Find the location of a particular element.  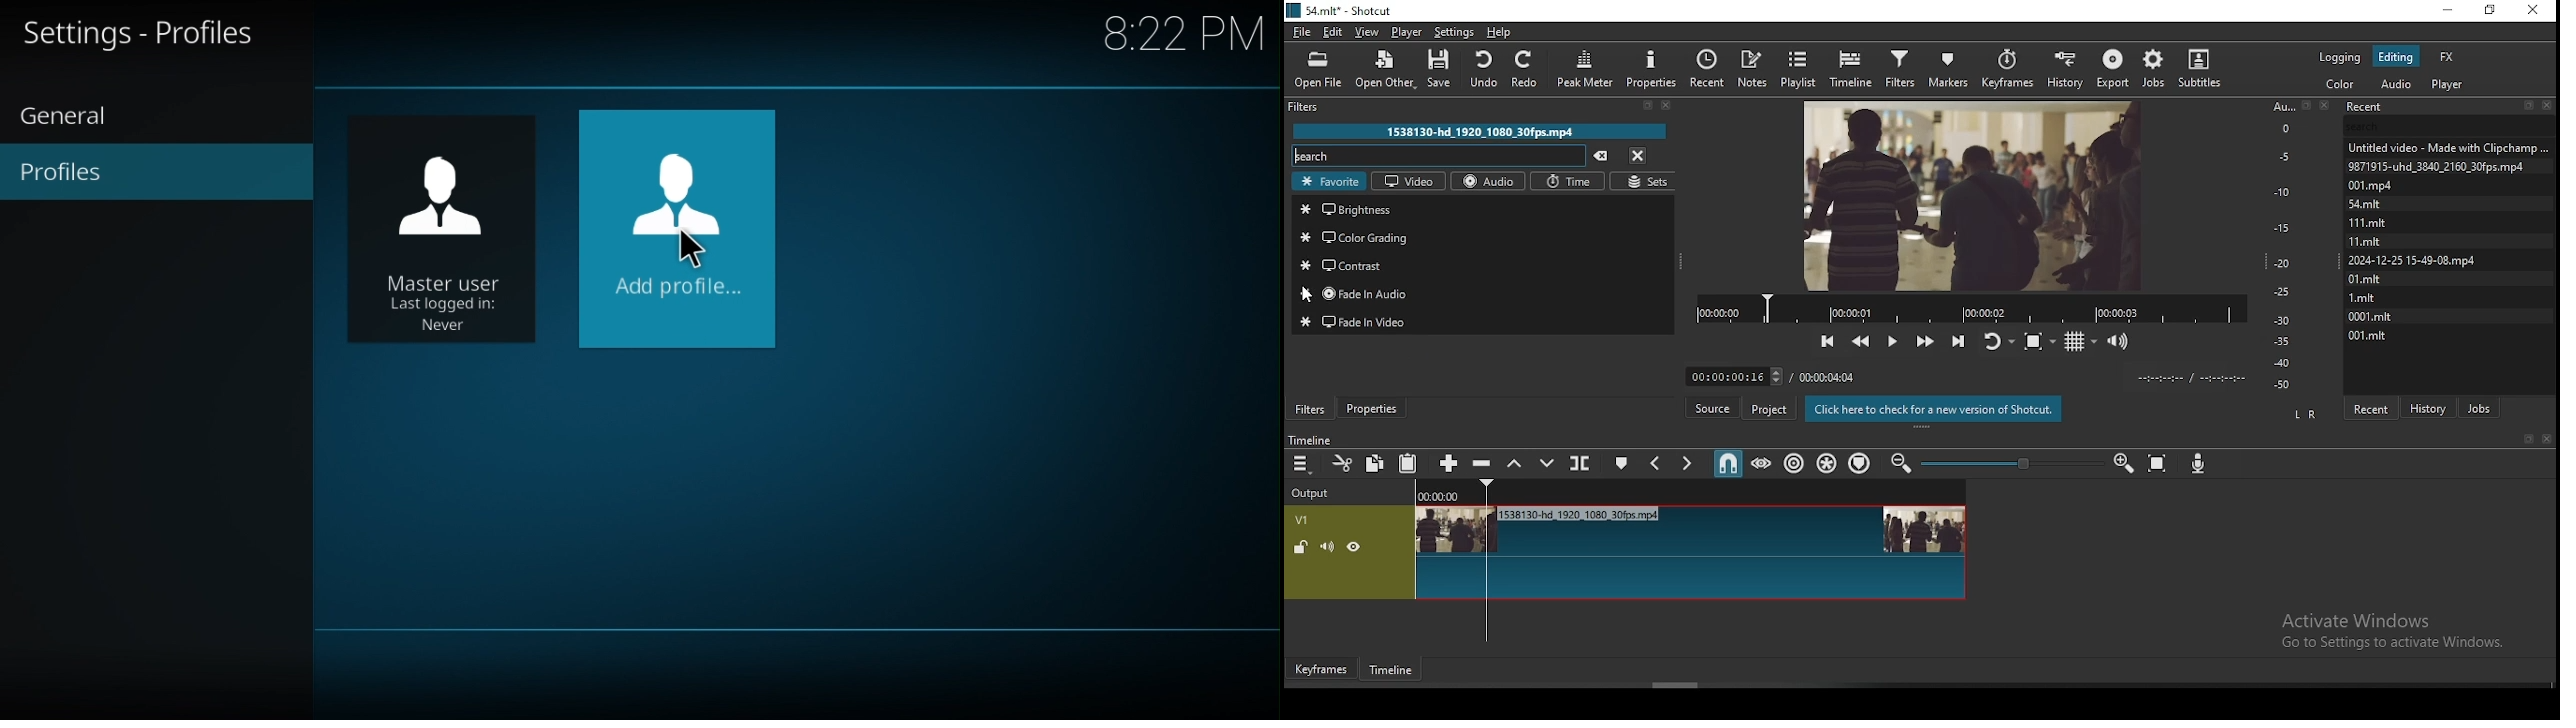

export is located at coordinates (2115, 67).